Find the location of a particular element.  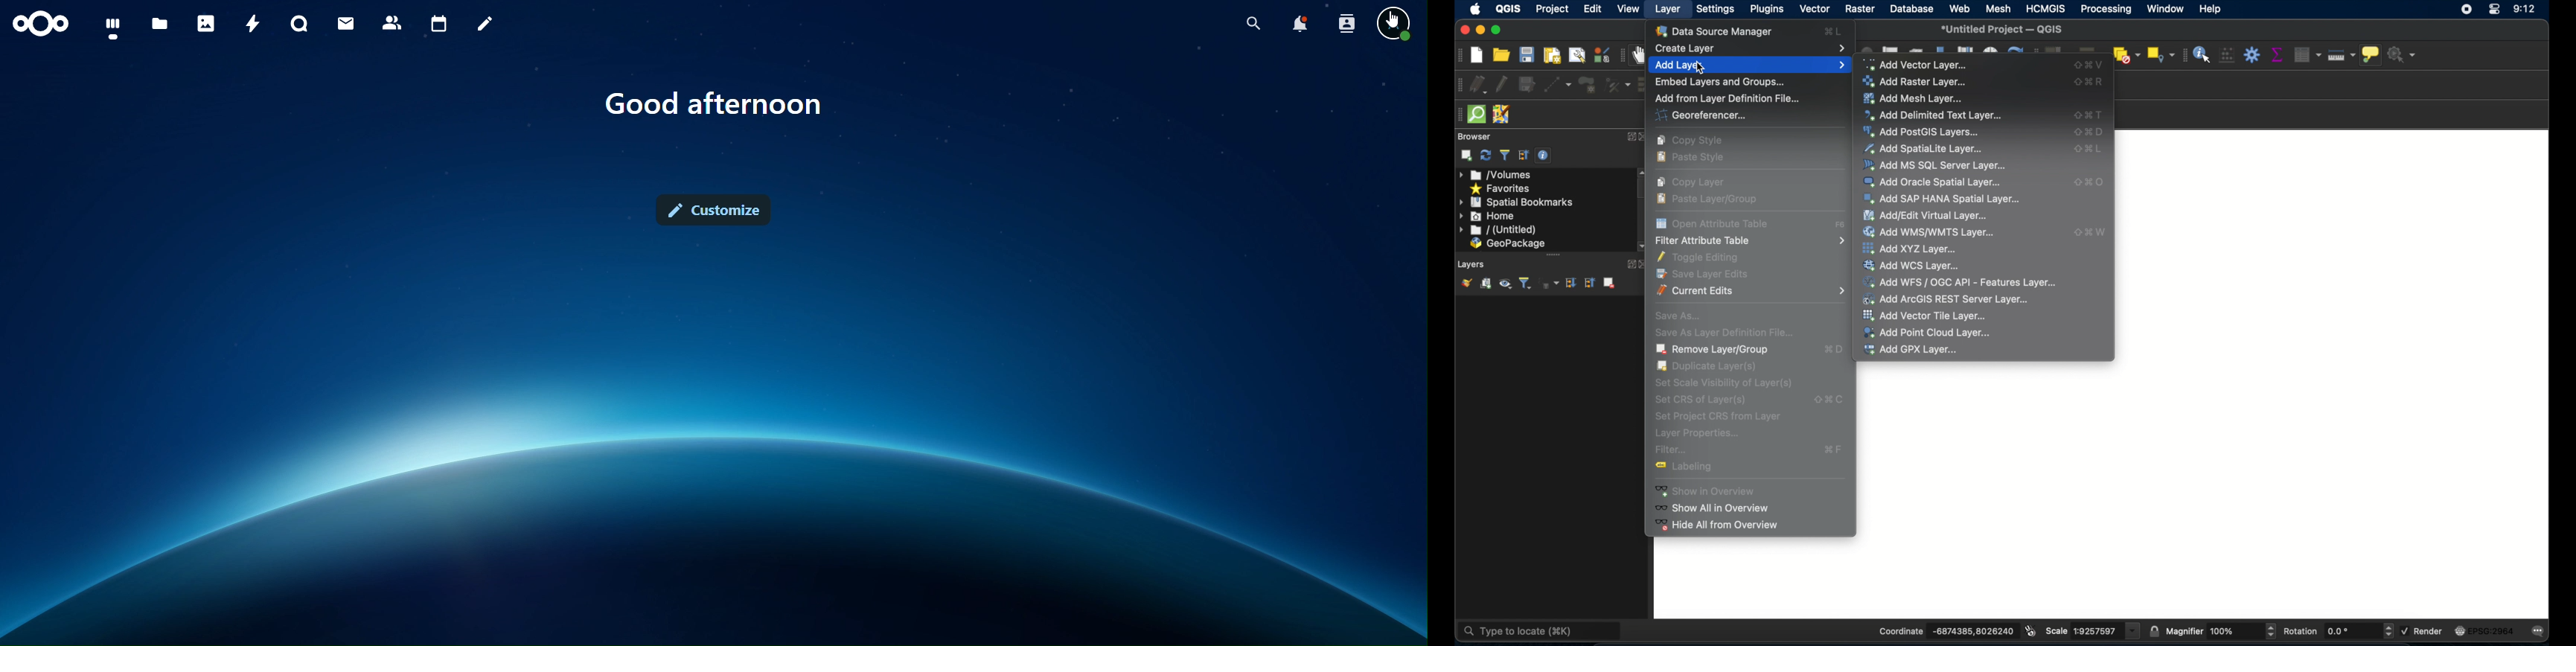

Add WCS Layer... is located at coordinates (1926, 266).